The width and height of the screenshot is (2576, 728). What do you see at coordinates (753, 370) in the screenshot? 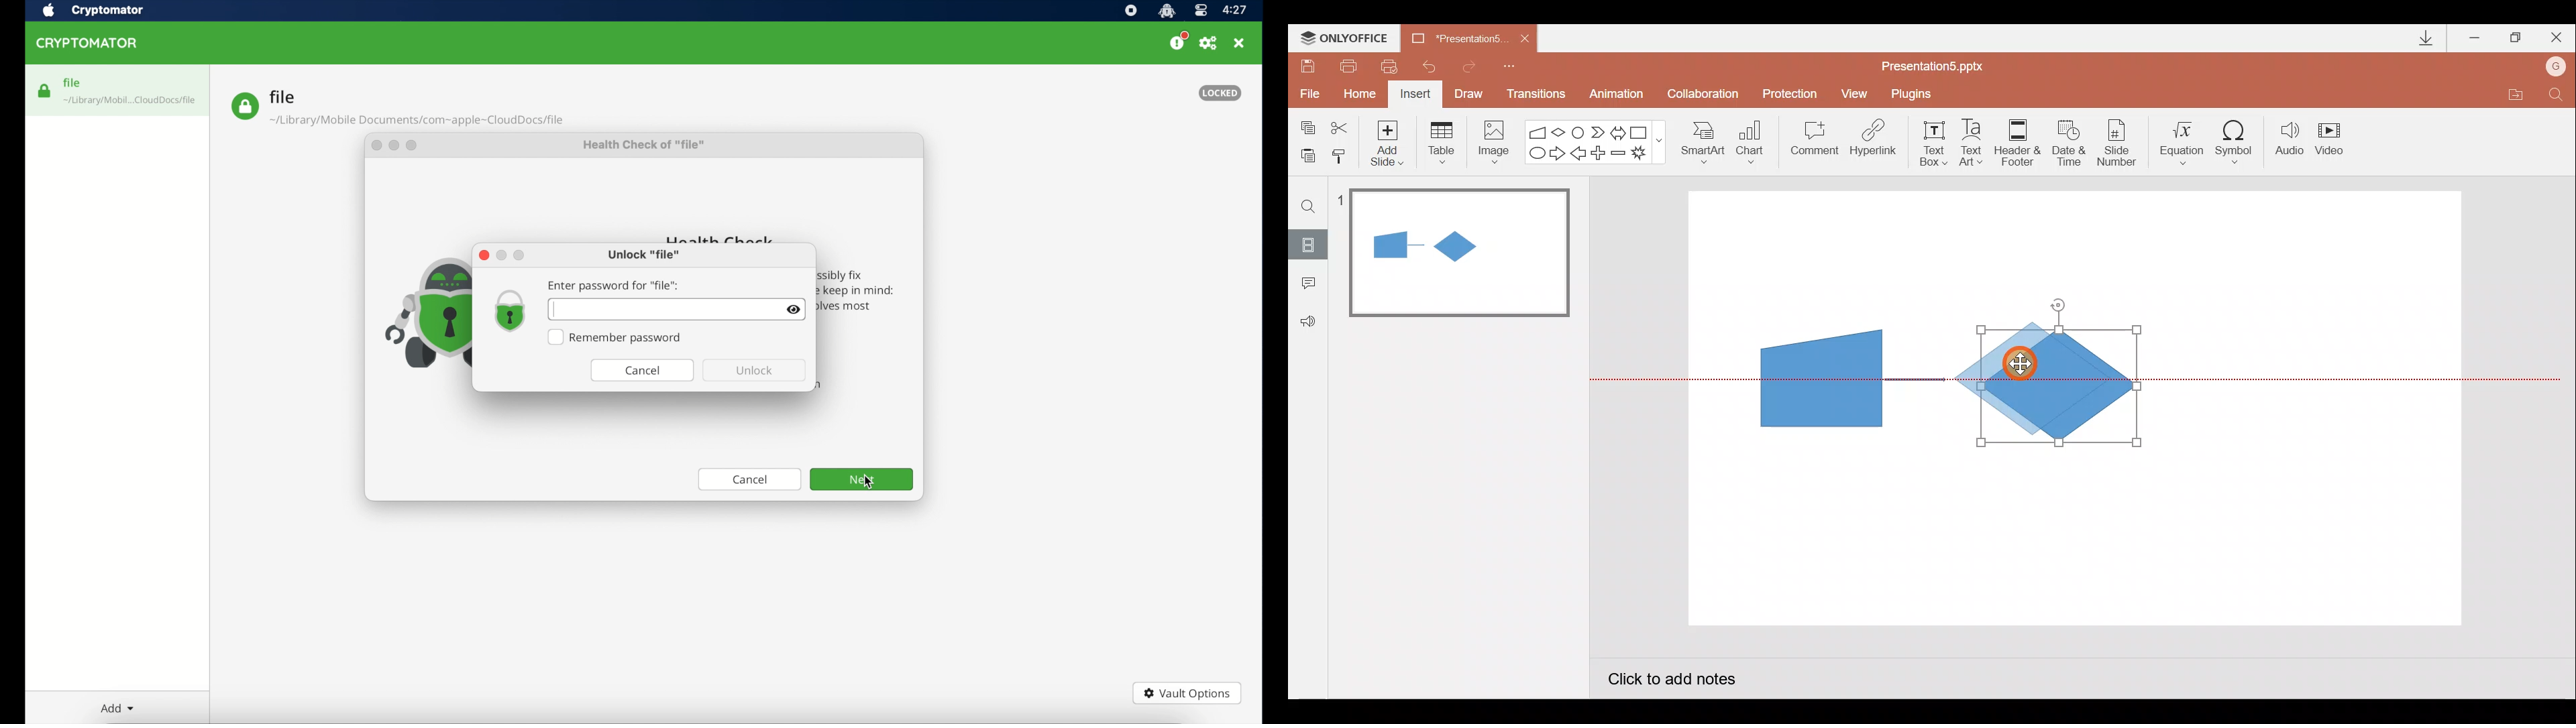
I see `unlock` at bounding box center [753, 370].